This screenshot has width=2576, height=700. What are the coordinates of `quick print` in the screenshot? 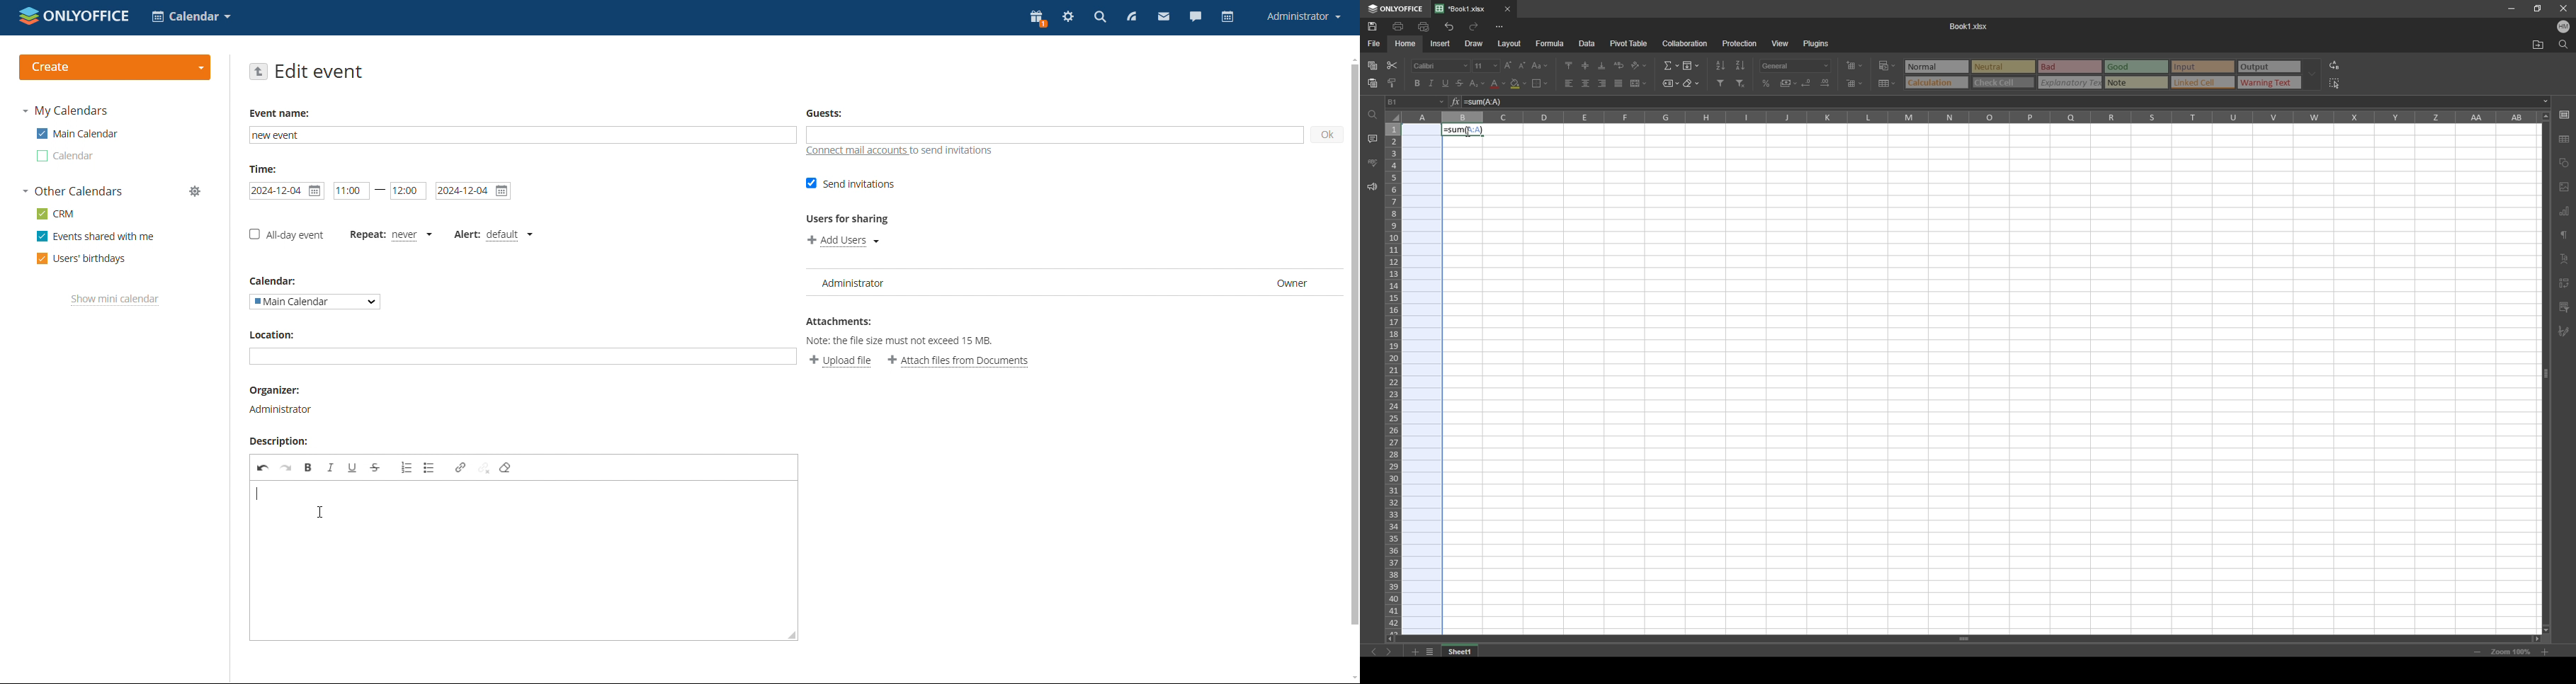 It's located at (1425, 26).